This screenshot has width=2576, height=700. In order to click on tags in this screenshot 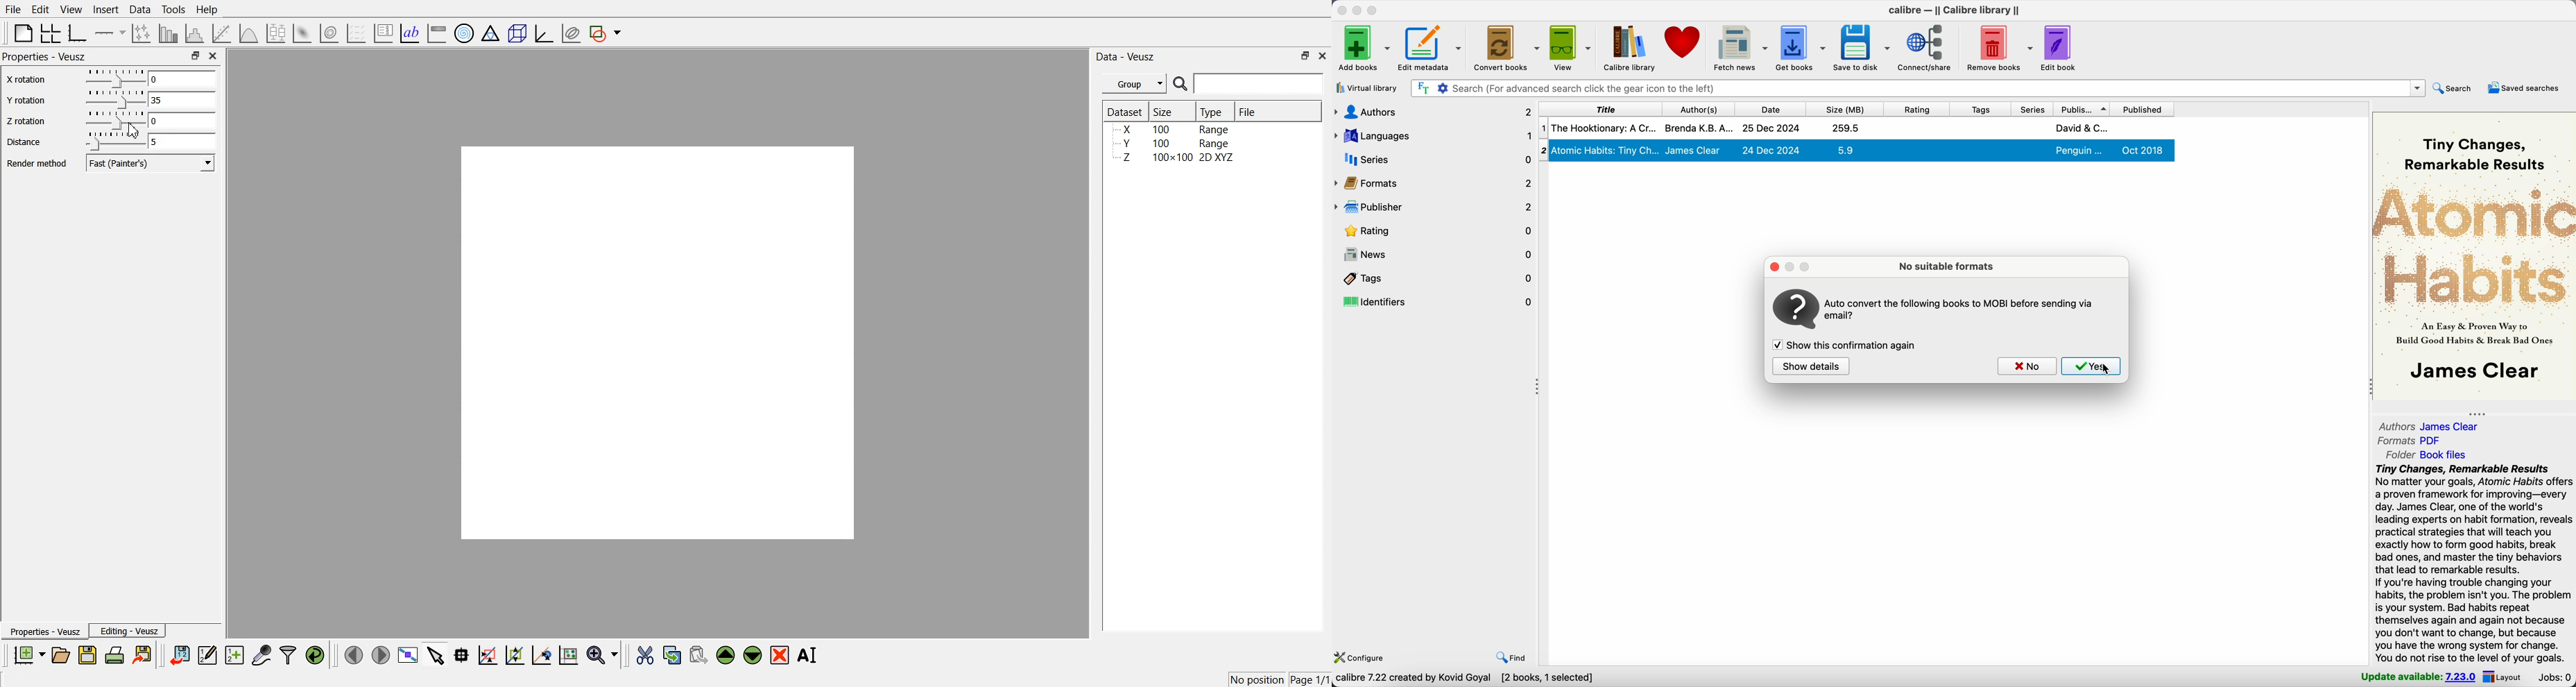, I will do `click(1434, 278)`.